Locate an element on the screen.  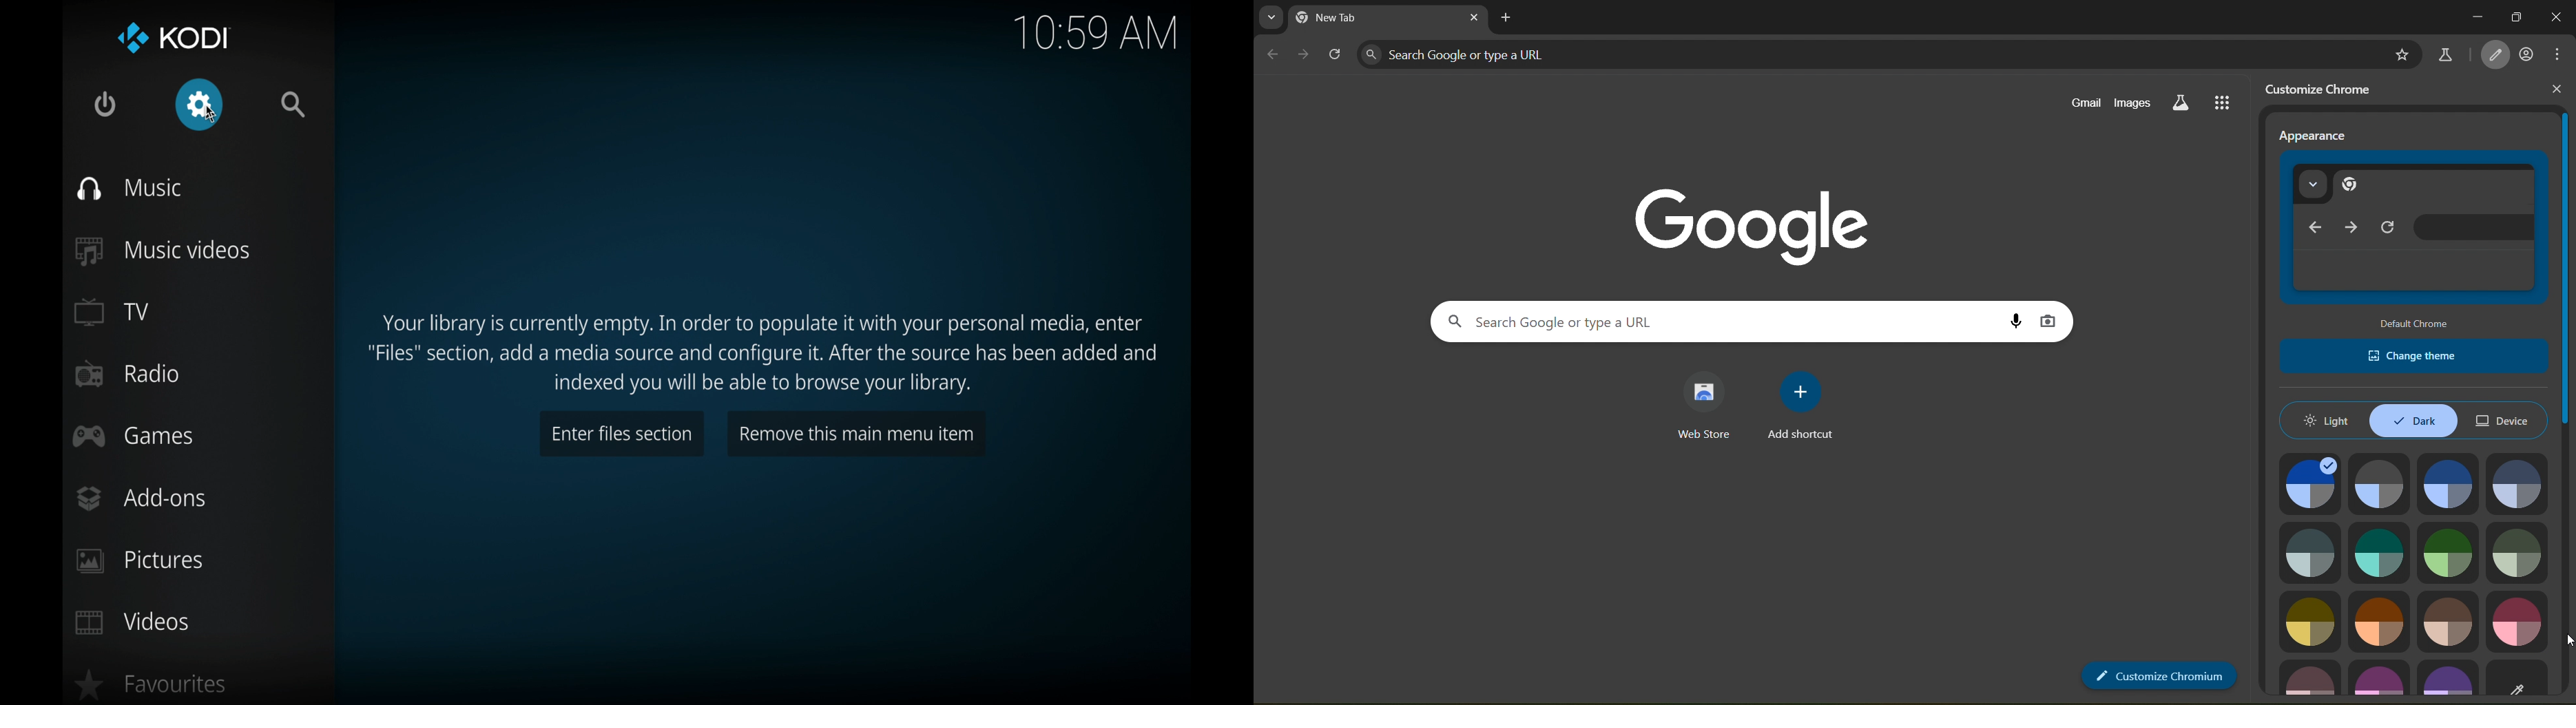
current page is located at coordinates (1373, 18).